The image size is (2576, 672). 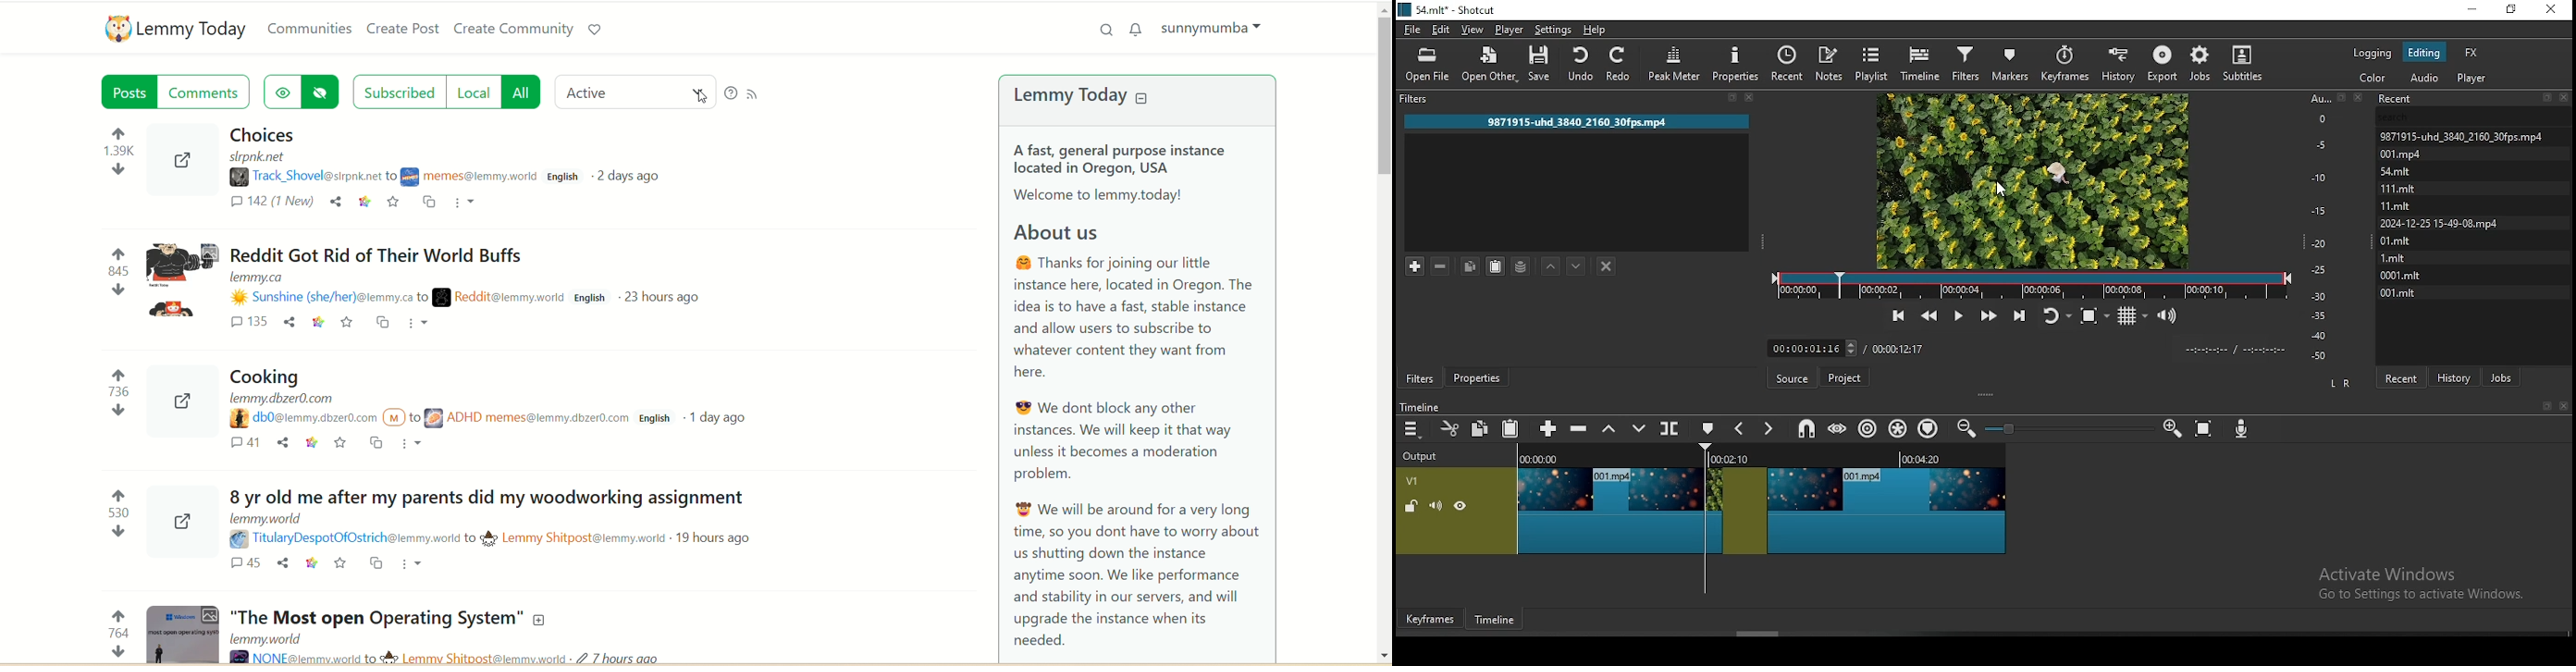 What do you see at coordinates (2374, 80) in the screenshot?
I see `color` at bounding box center [2374, 80].